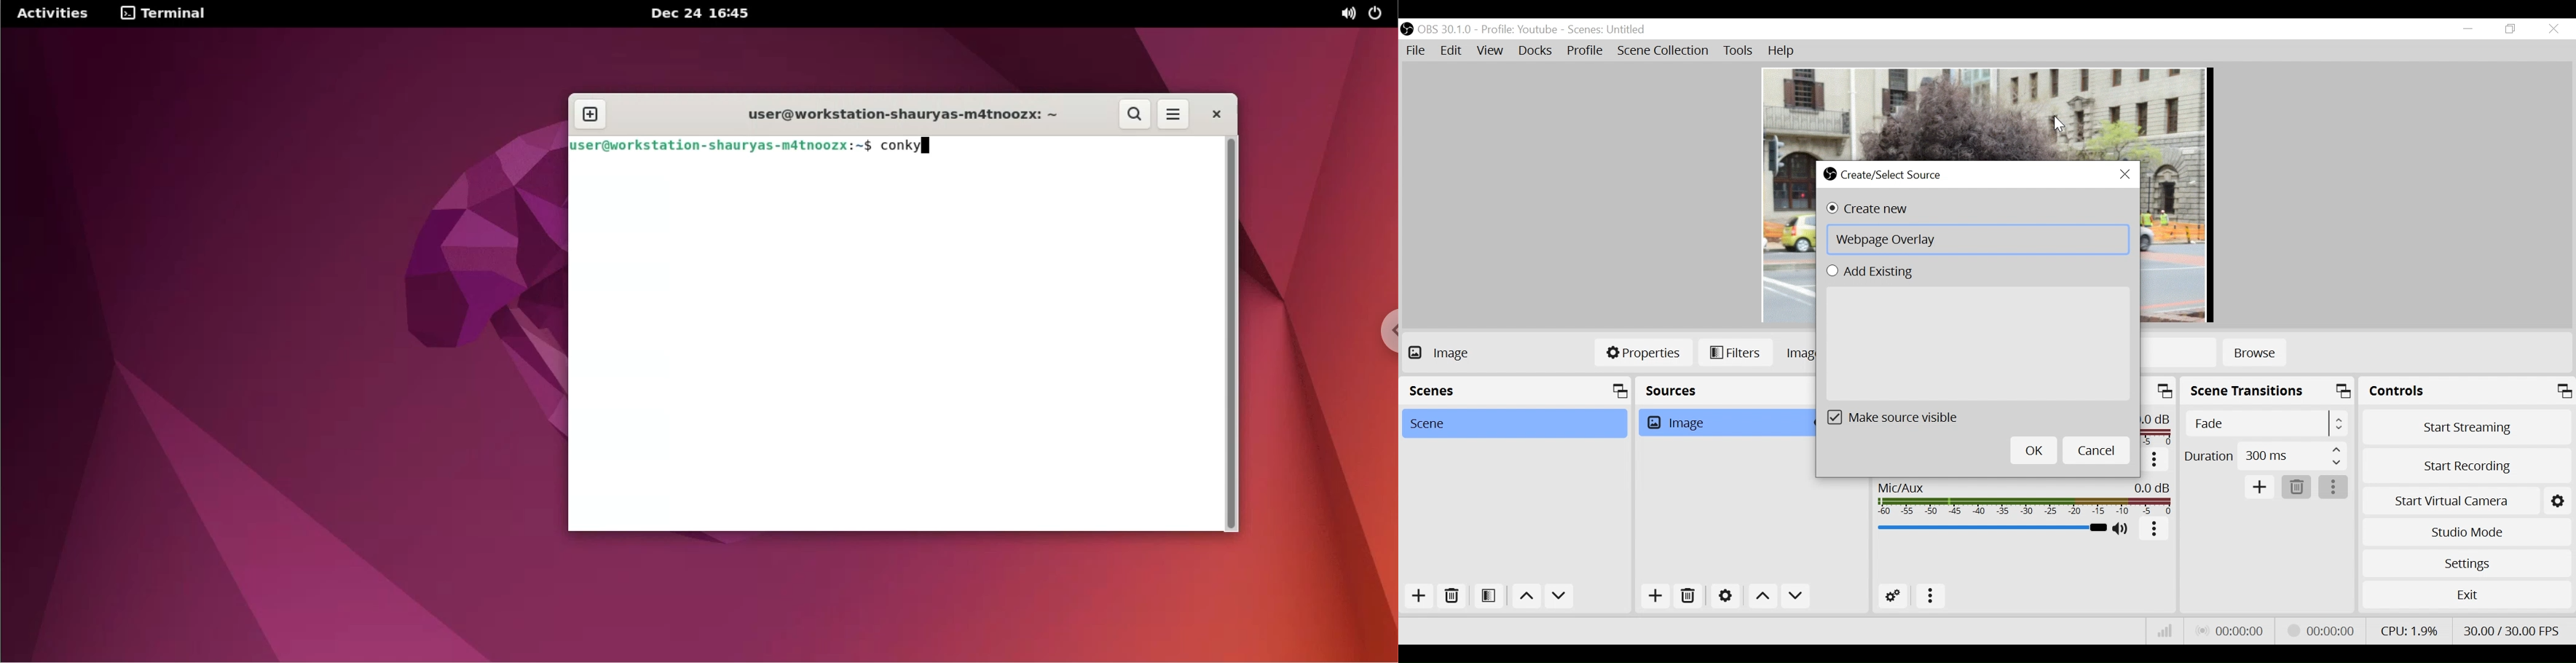 The image size is (2576, 672). Describe the element at coordinates (1490, 597) in the screenshot. I see `Open Scene Filter` at that location.